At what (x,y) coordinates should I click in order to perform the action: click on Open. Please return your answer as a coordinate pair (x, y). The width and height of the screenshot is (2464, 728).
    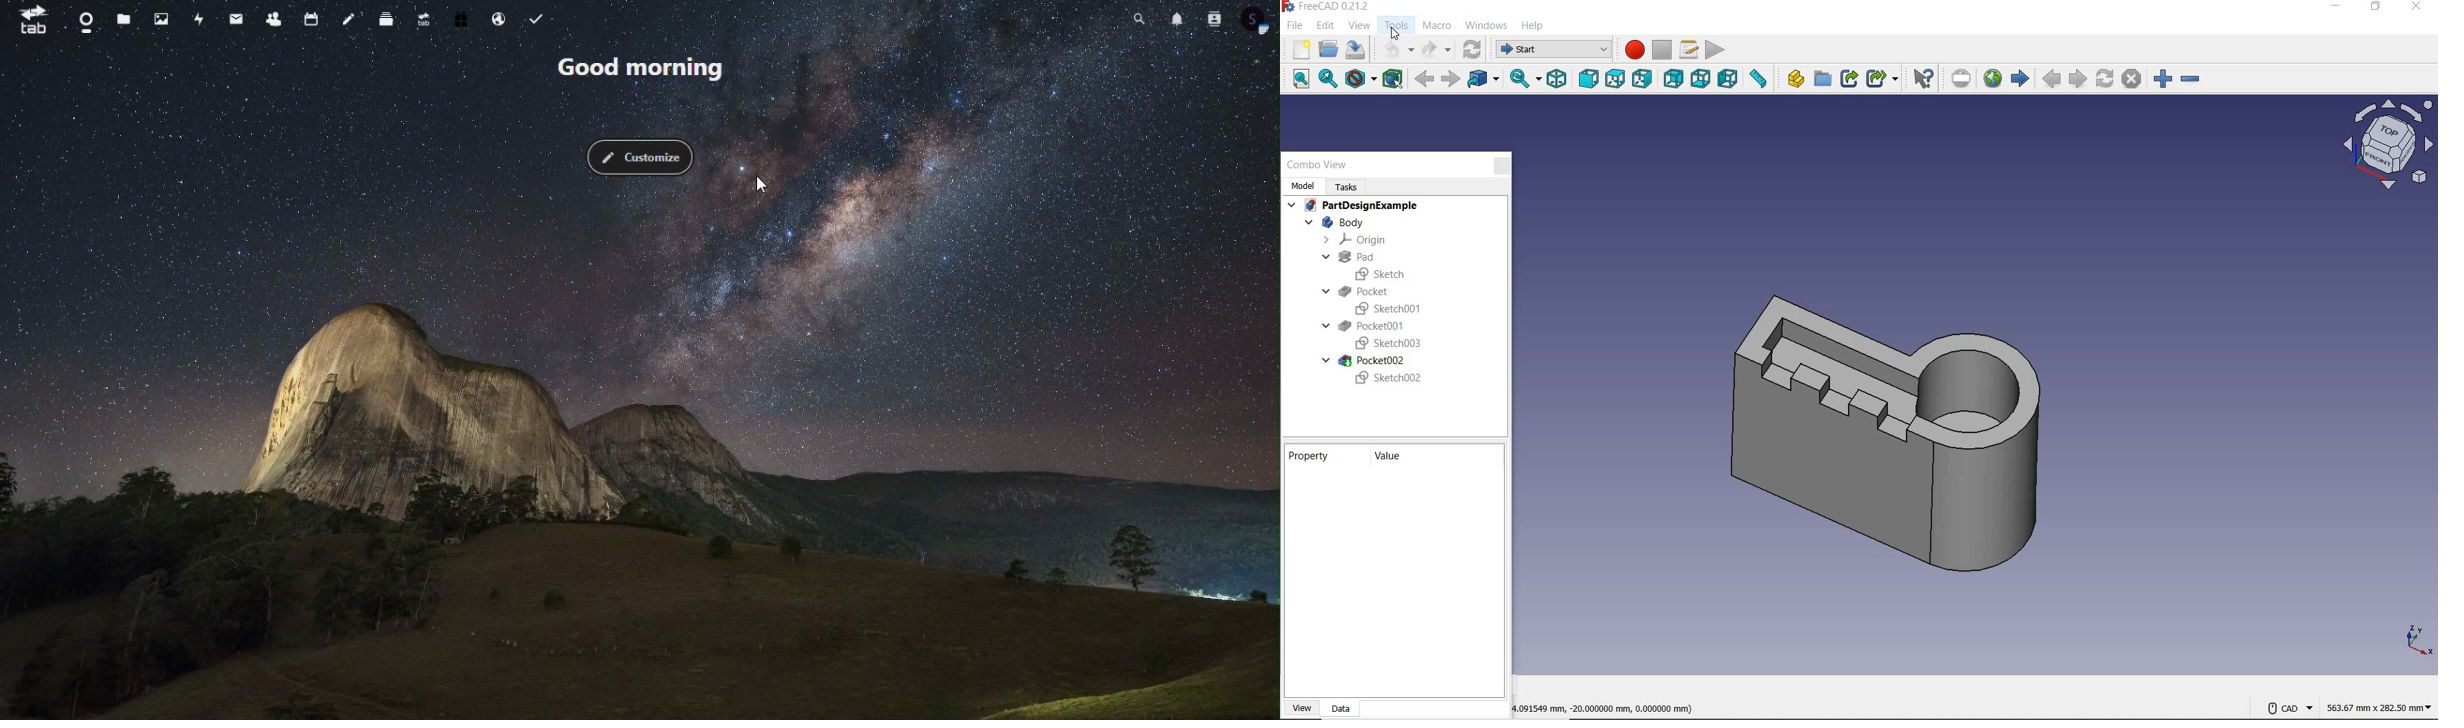
    Looking at the image, I should click on (1327, 50).